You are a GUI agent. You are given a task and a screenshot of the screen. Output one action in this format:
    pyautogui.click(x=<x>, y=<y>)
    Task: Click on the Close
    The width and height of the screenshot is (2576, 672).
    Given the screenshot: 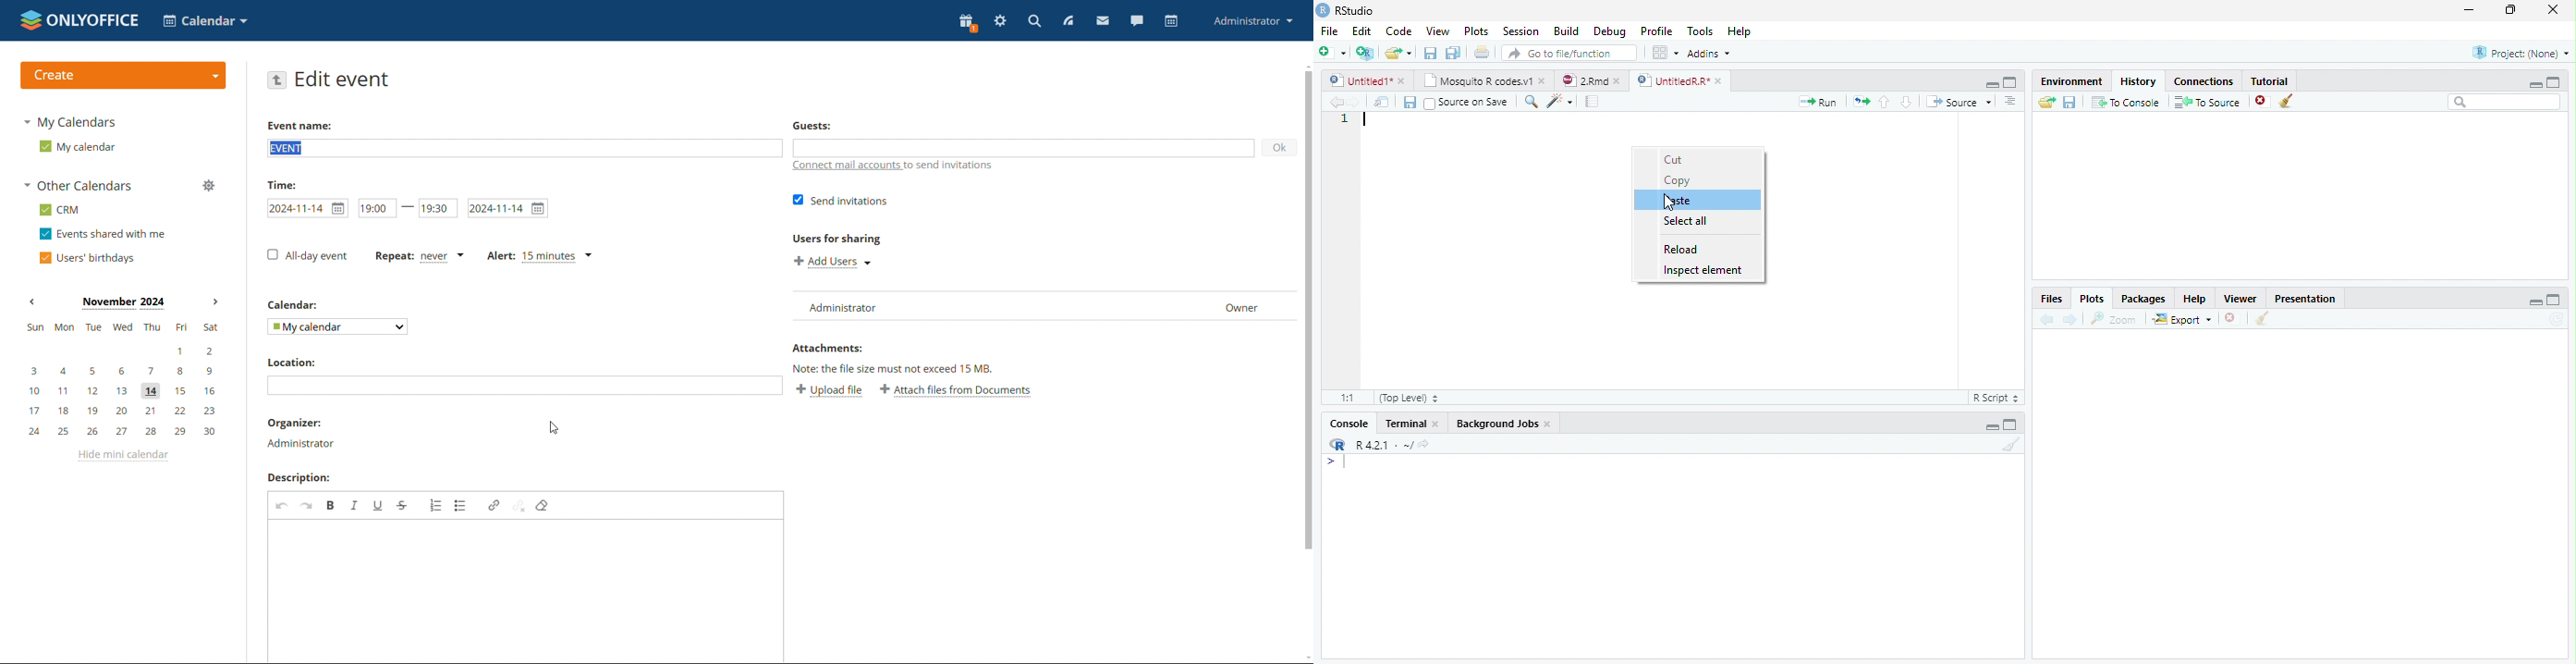 What is the action you would take?
    pyautogui.click(x=2555, y=10)
    